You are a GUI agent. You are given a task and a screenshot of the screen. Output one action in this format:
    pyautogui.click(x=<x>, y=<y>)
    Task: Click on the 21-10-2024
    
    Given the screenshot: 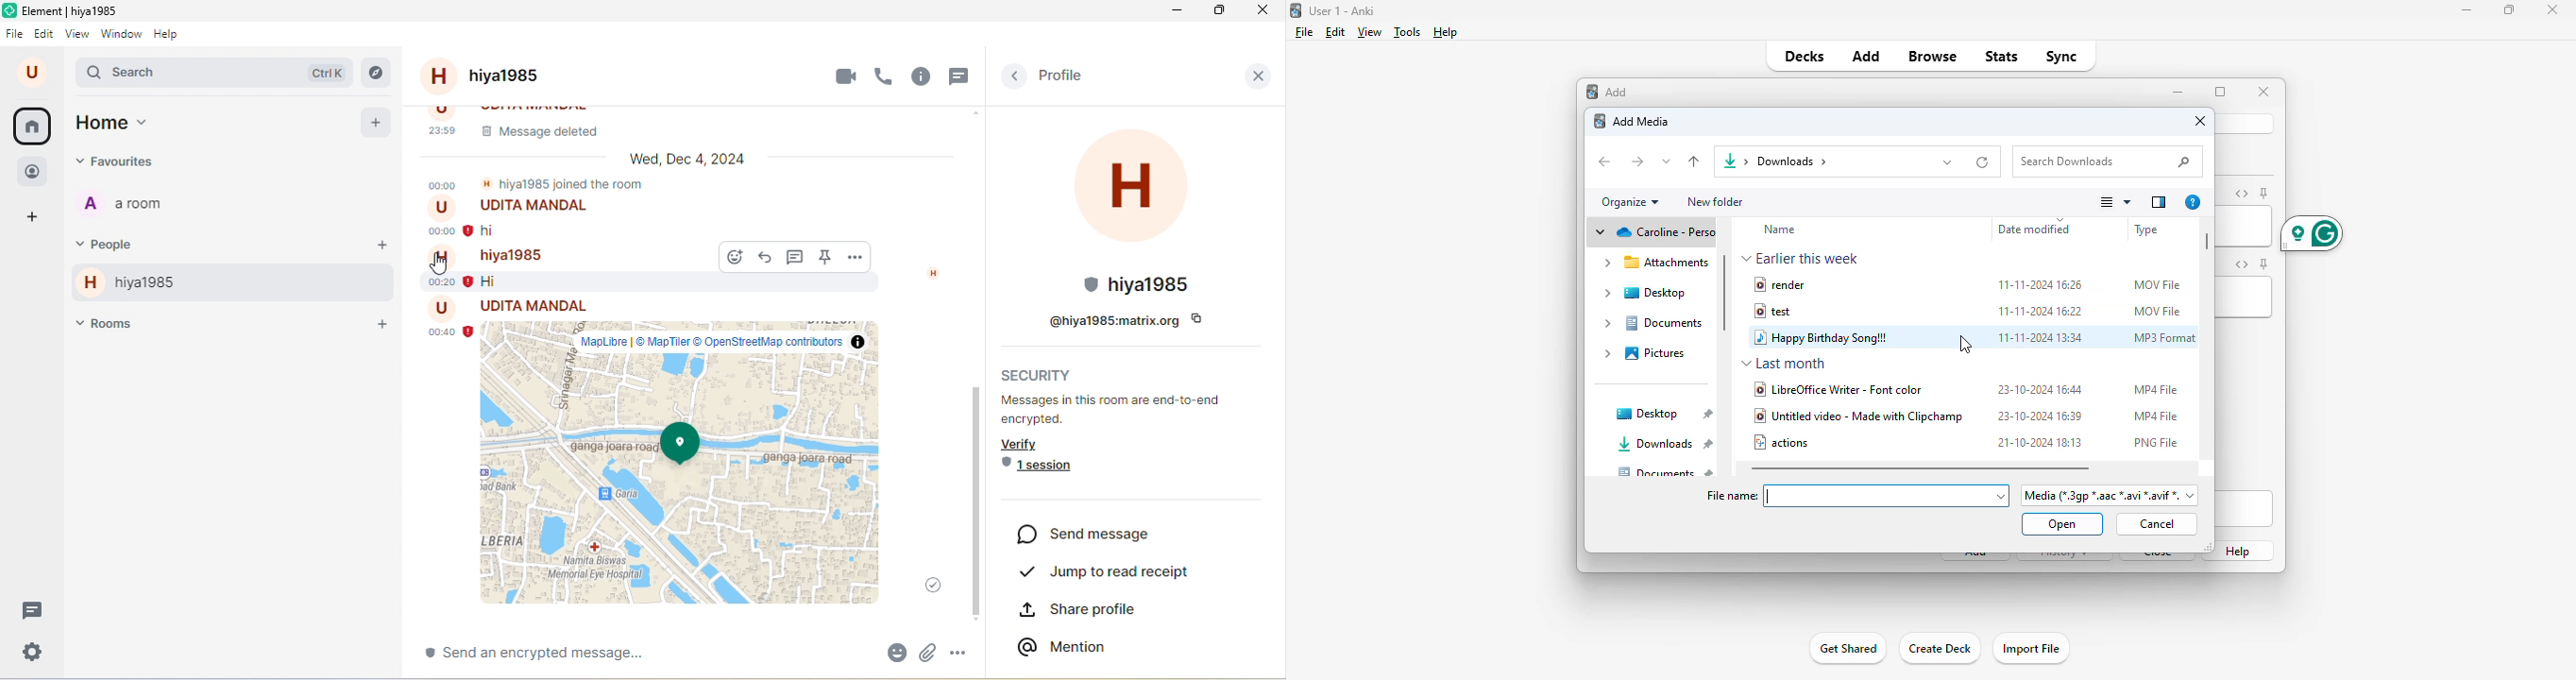 What is the action you would take?
    pyautogui.click(x=2040, y=443)
    